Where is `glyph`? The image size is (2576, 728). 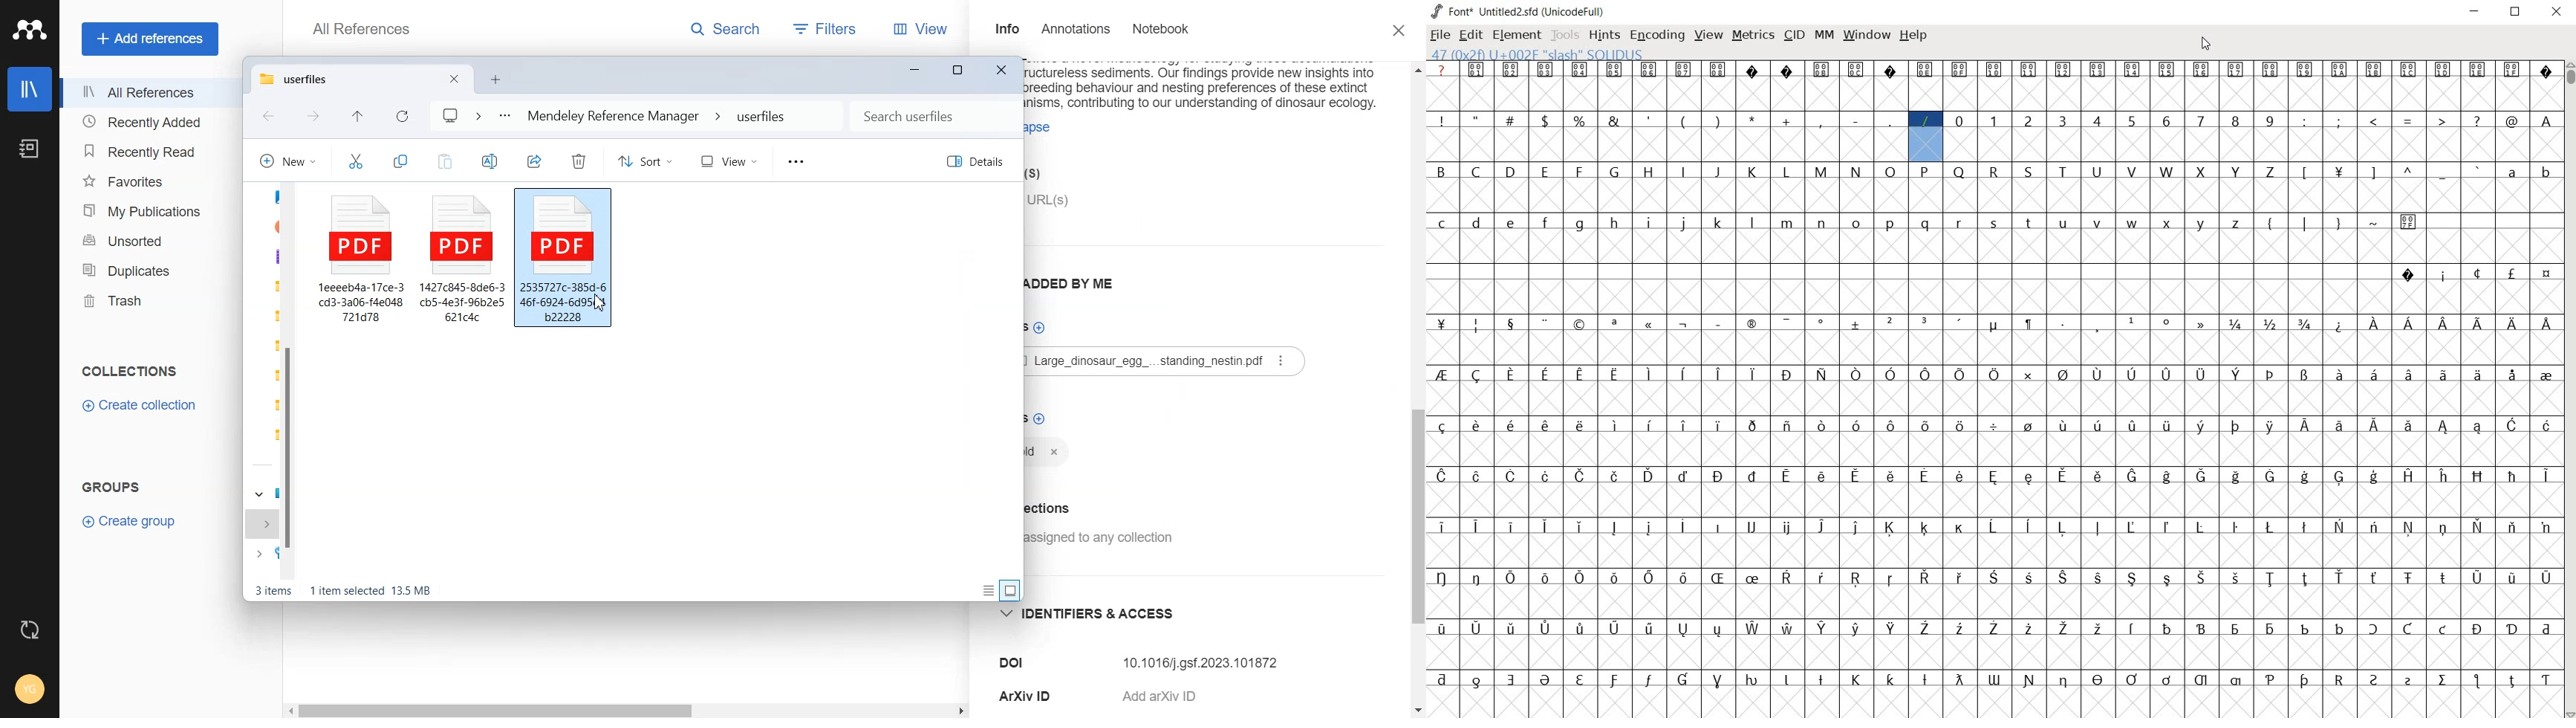 glyph is located at coordinates (1856, 628).